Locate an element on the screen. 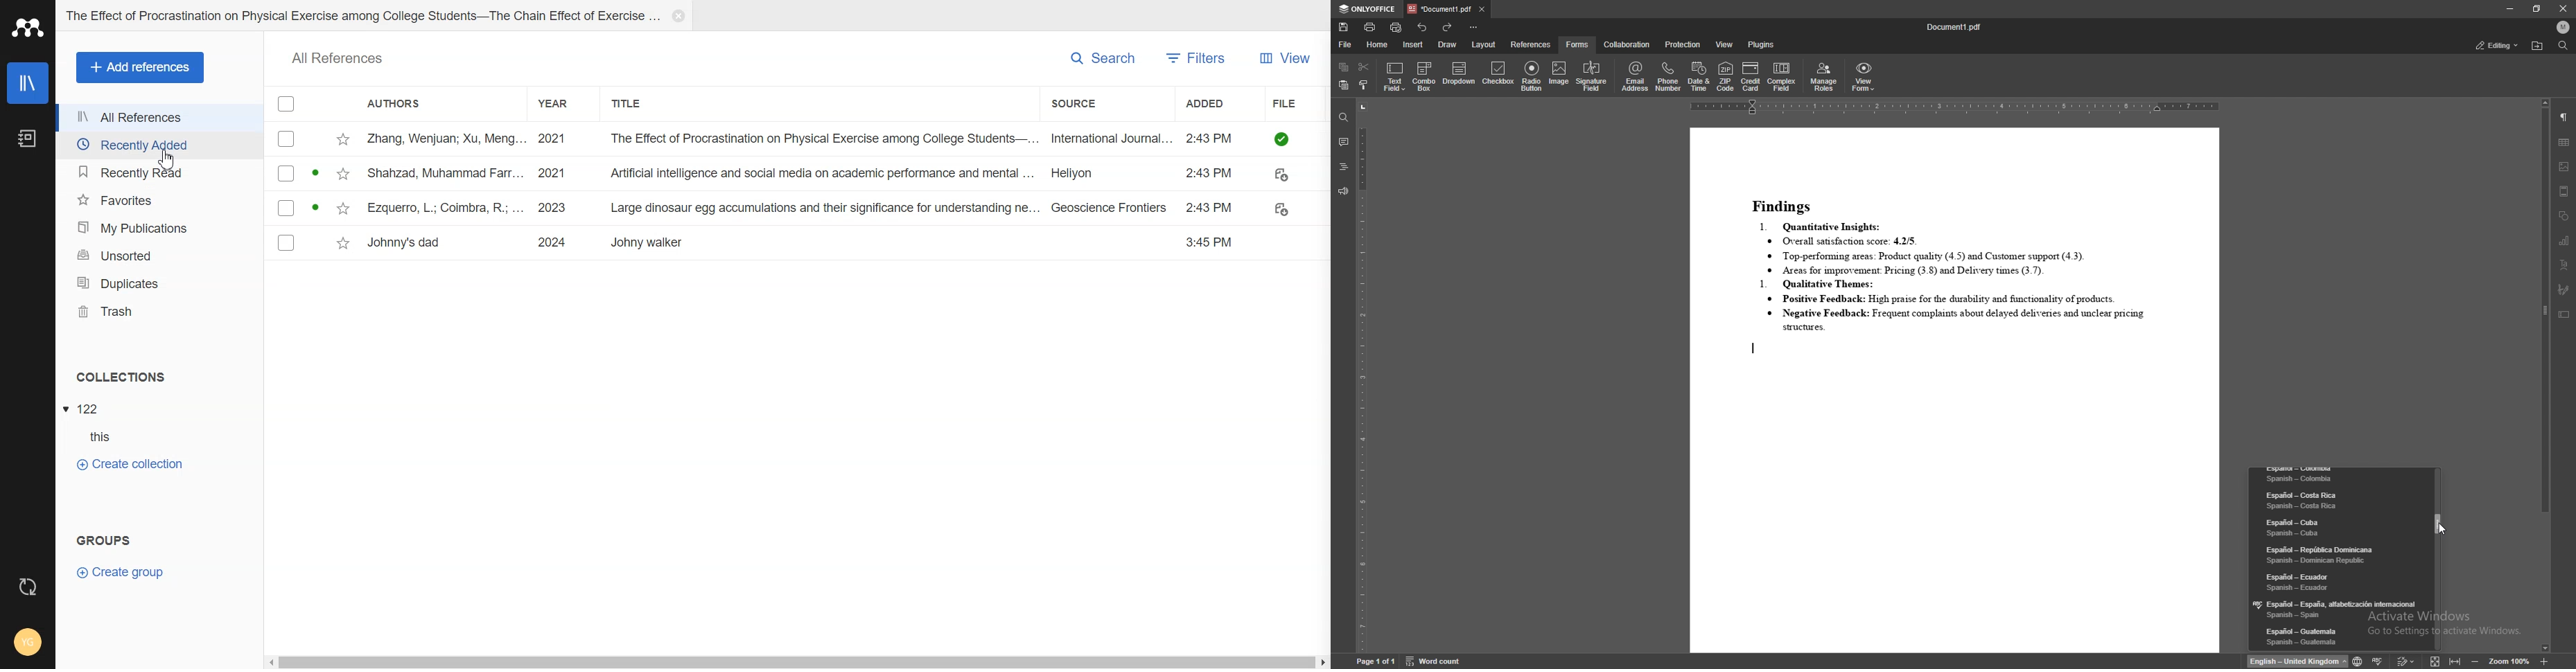 The height and width of the screenshot is (672, 2576). word count is located at coordinates (1434, 662).